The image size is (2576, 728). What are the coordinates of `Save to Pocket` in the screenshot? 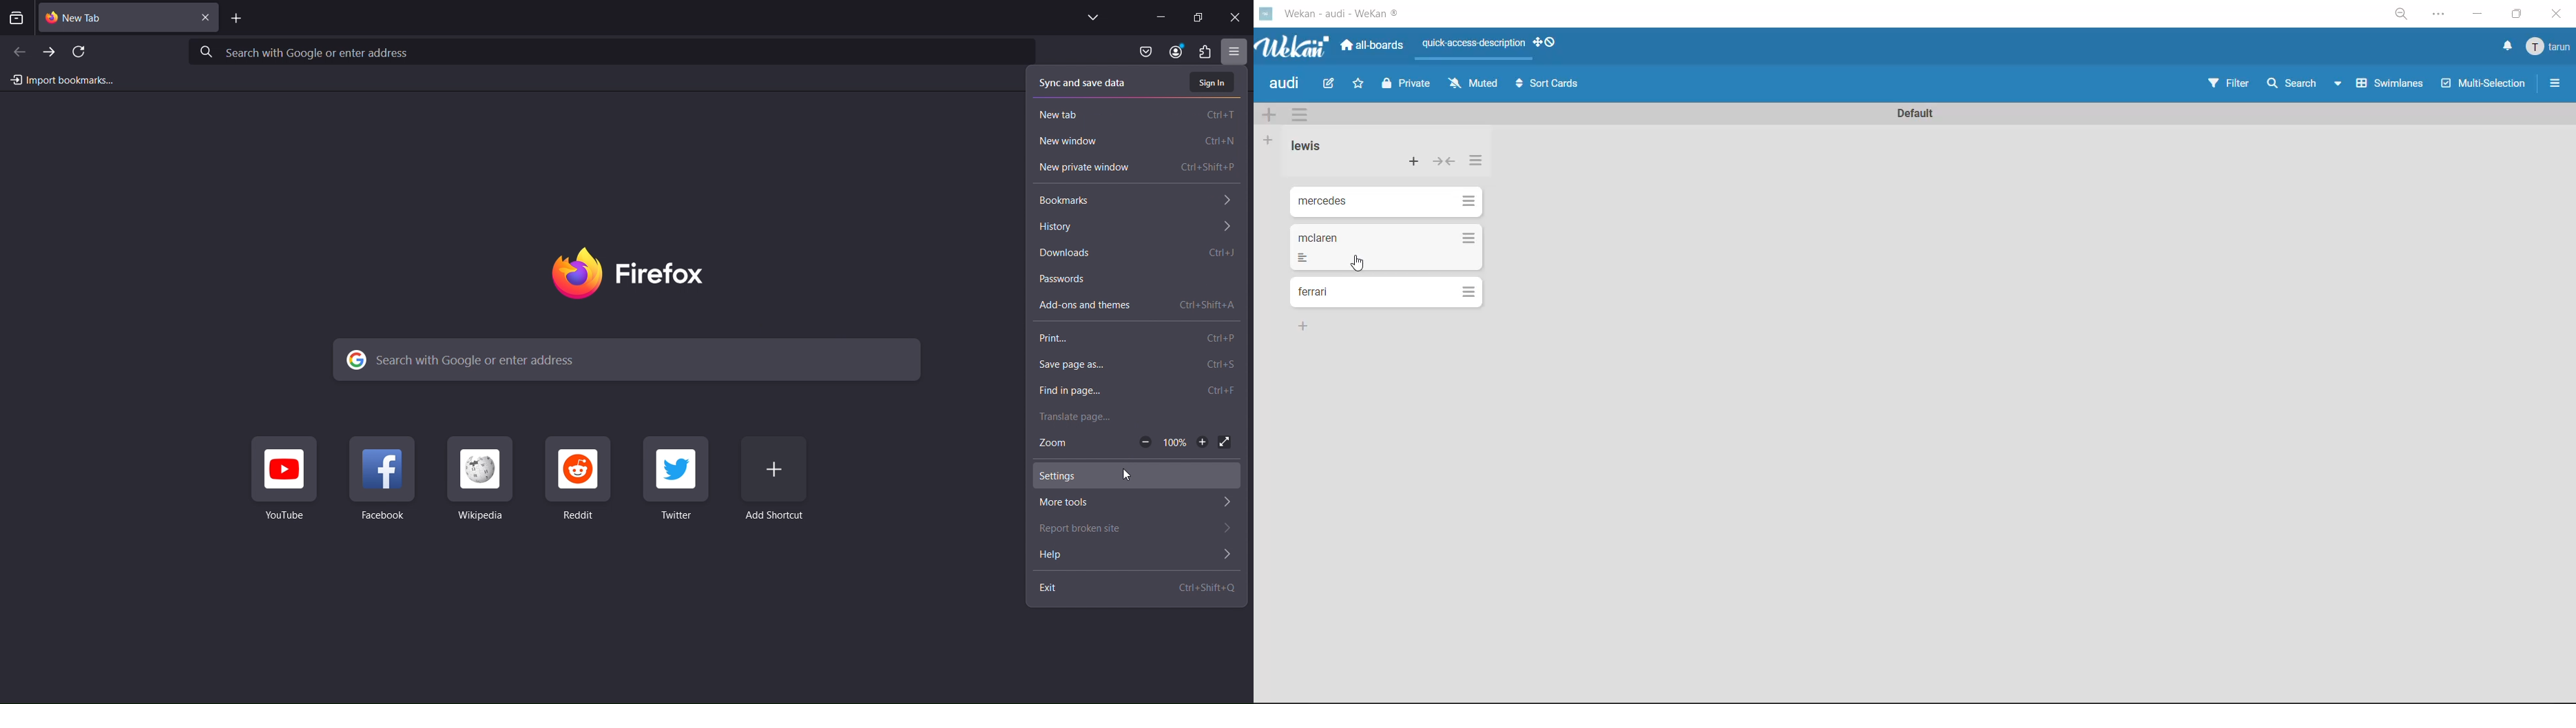 It's located at (1146, 49).